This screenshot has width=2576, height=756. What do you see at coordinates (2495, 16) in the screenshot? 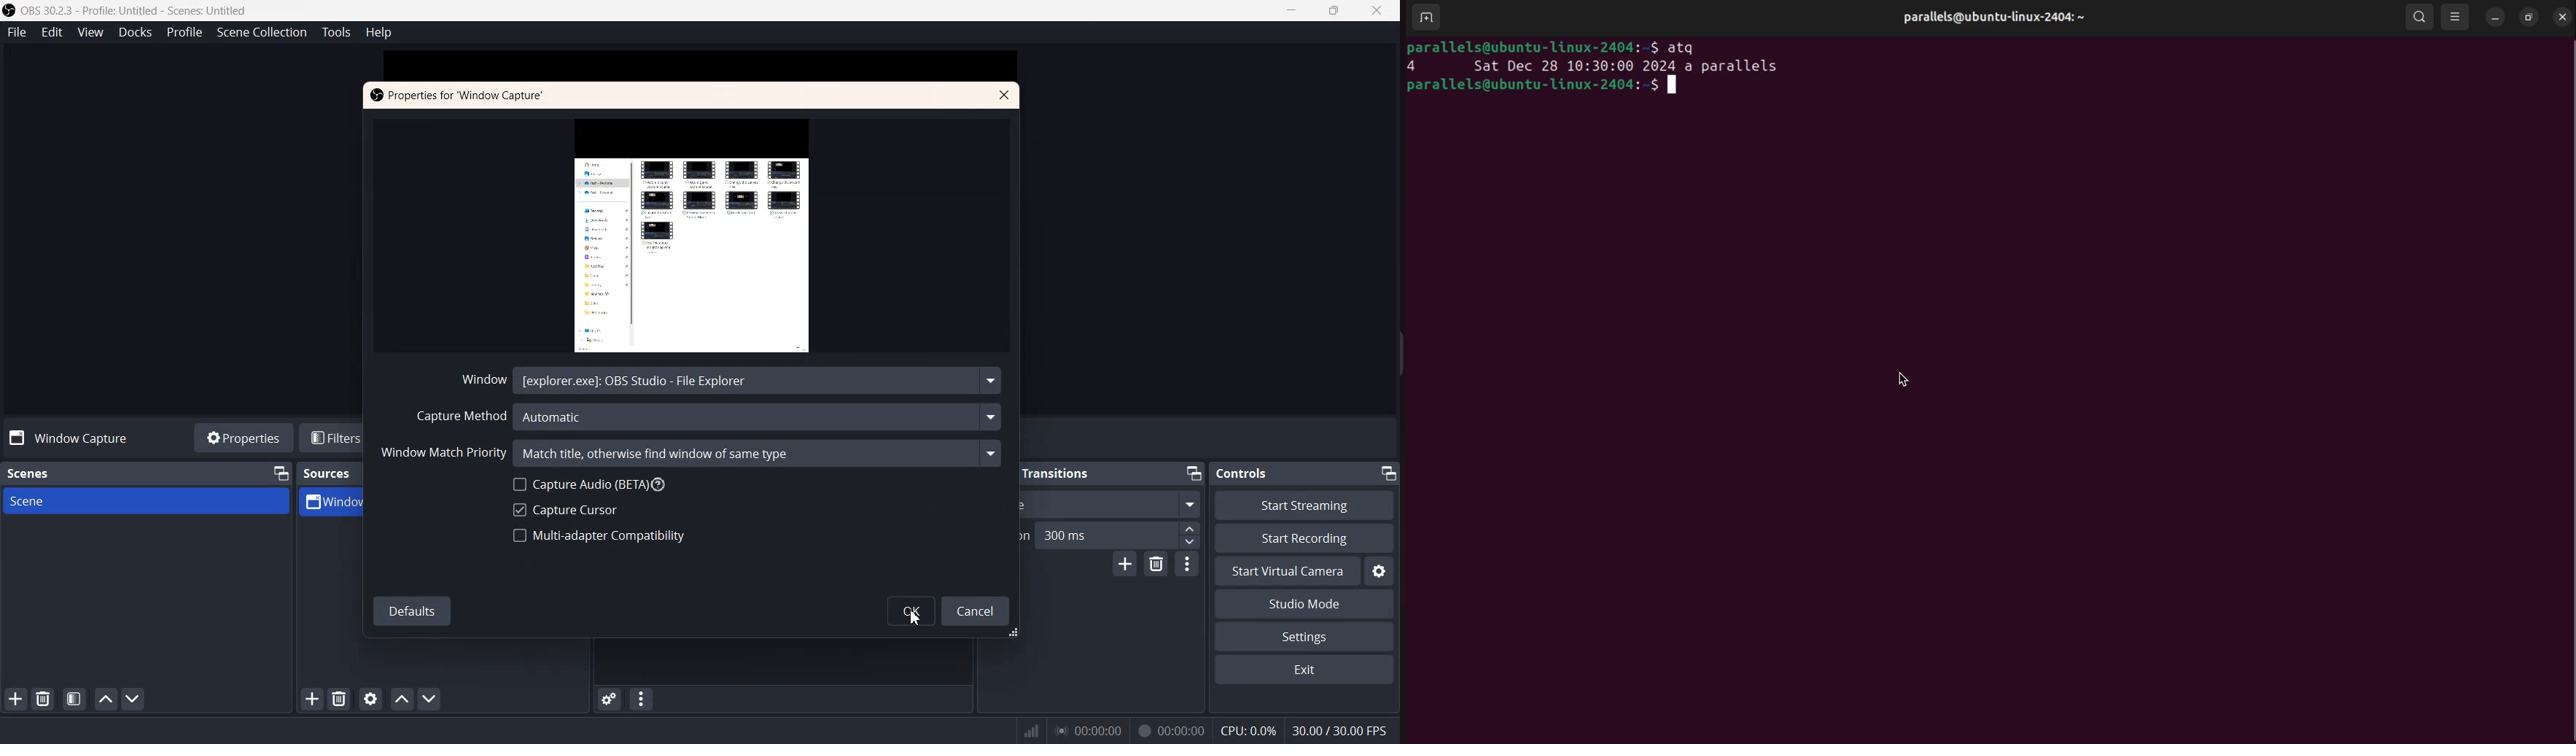
I see `minimize` at bounding box center [2495, 16].